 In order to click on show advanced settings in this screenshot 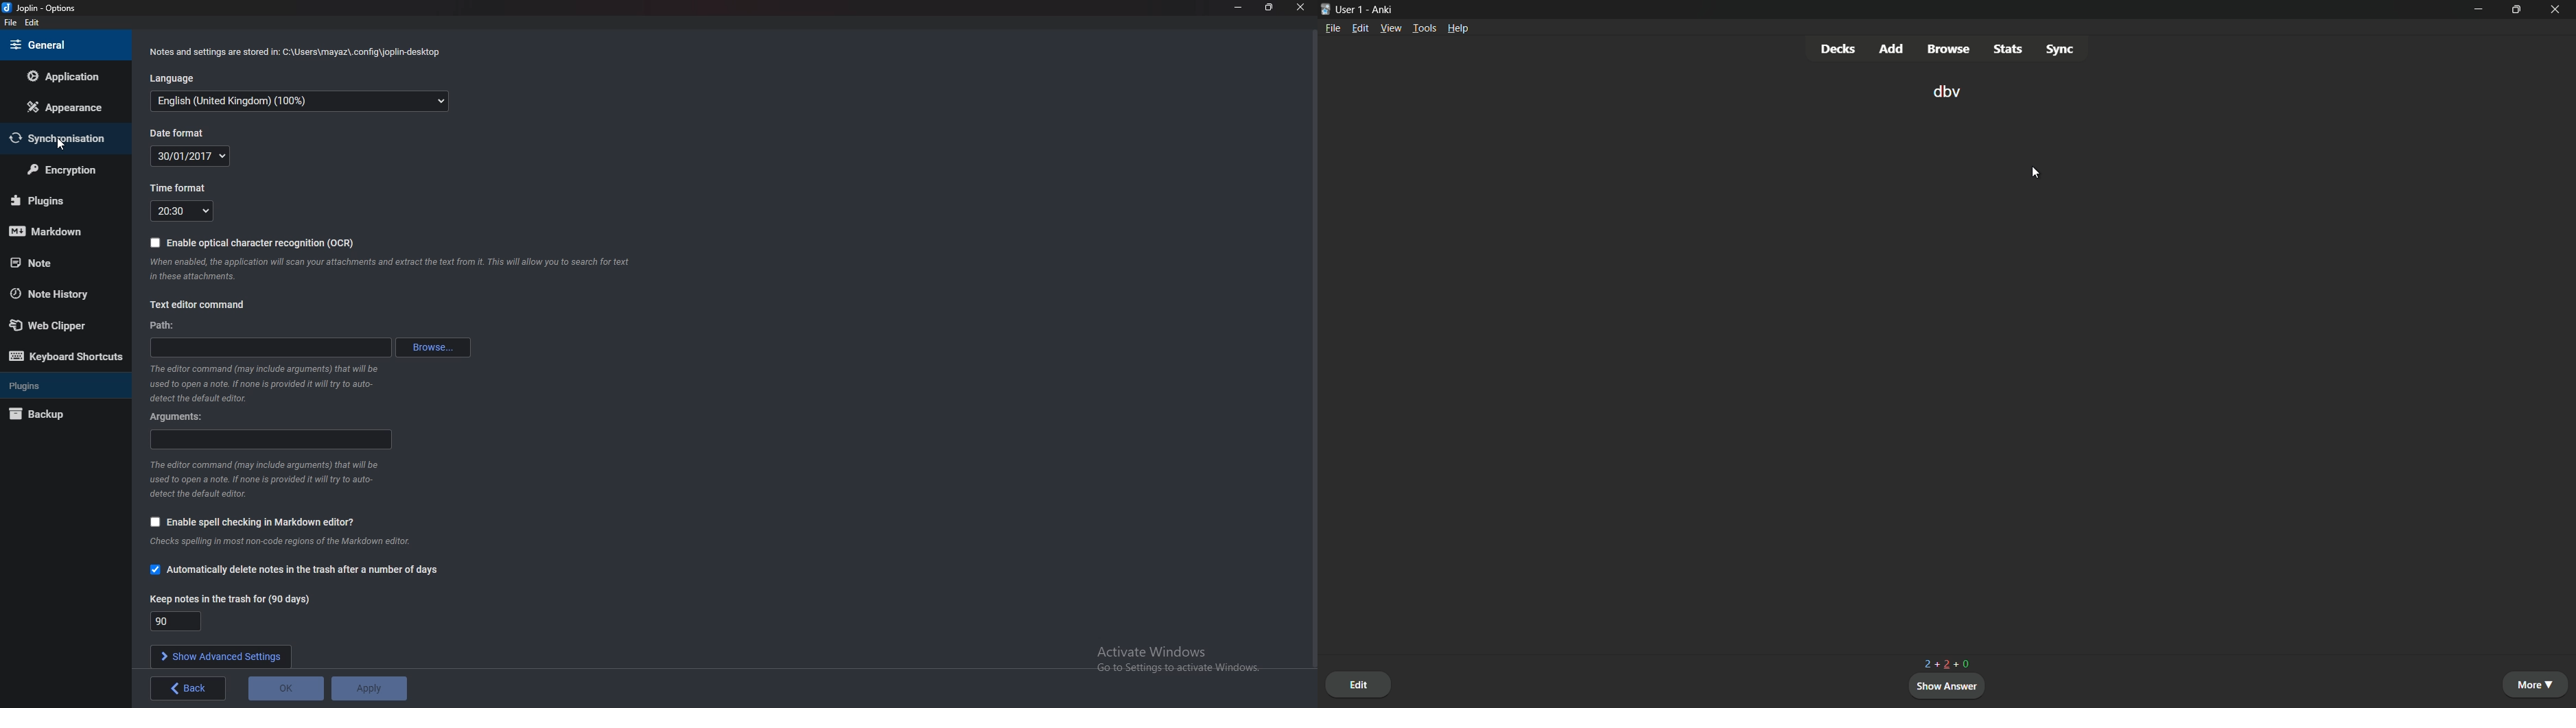, I will do `click(222, 657)`.